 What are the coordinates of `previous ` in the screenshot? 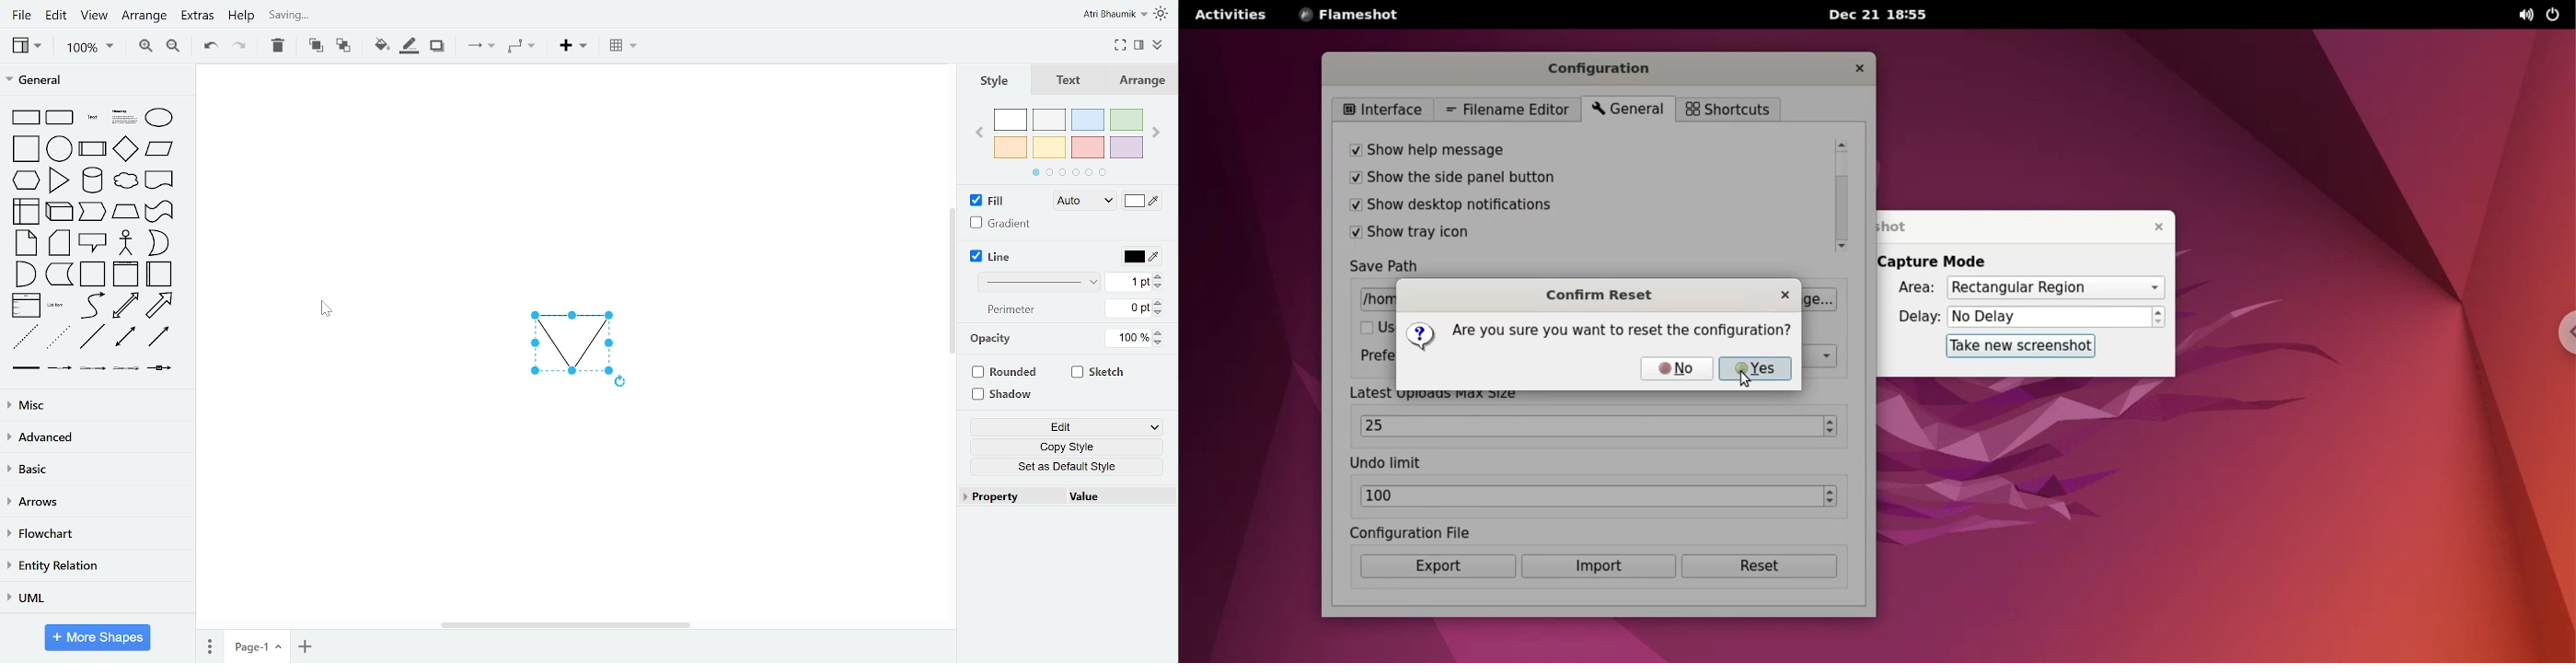 It's located at (976, 135).